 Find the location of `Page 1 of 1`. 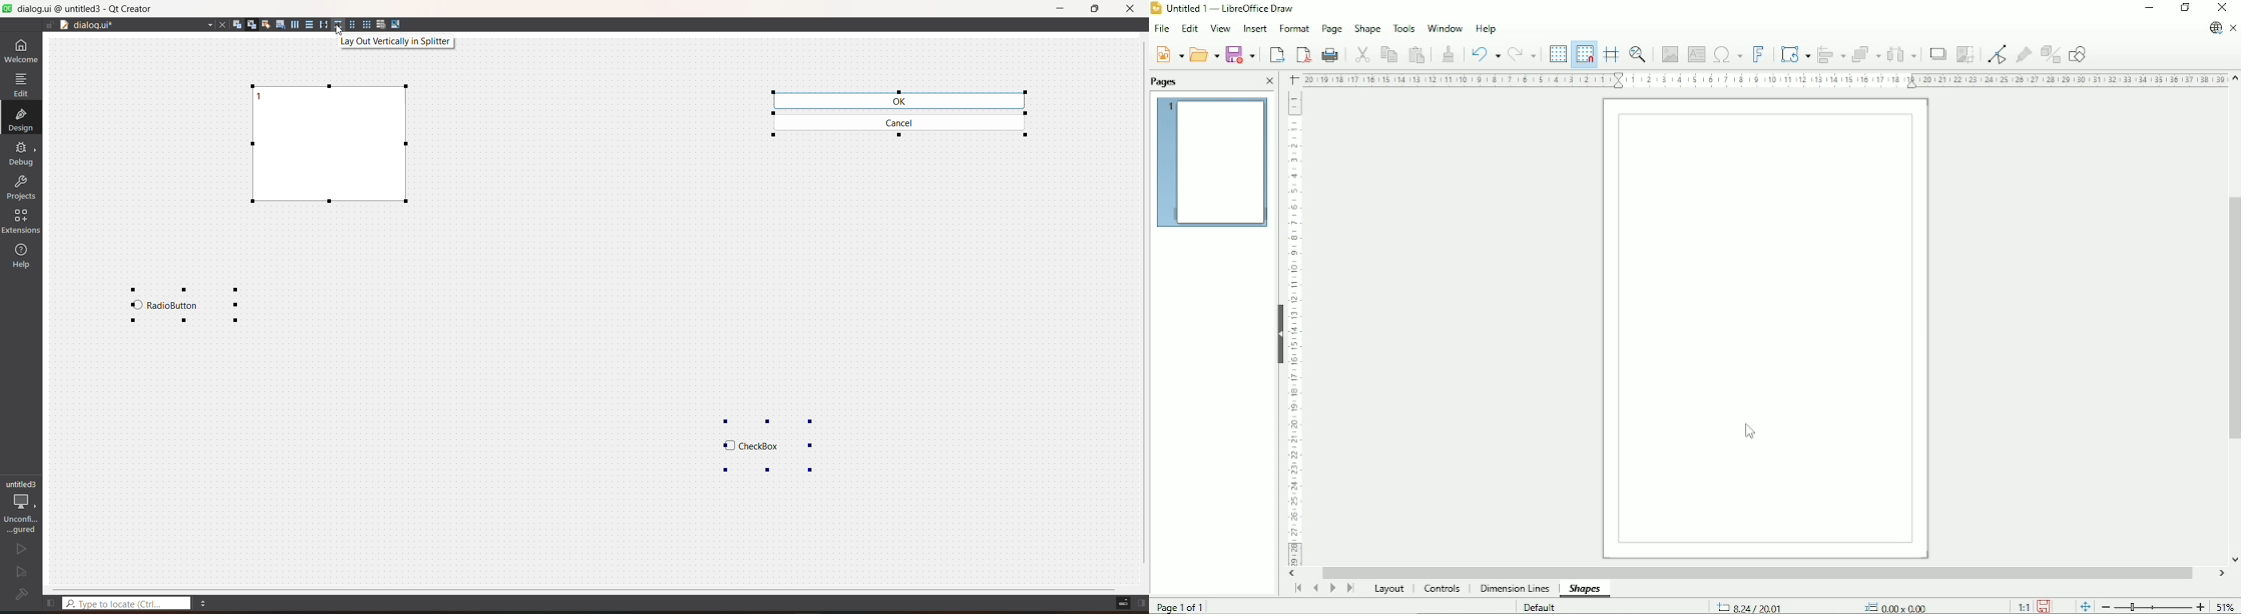

Page 1 of 1 is located at coordinates (1182, 605).